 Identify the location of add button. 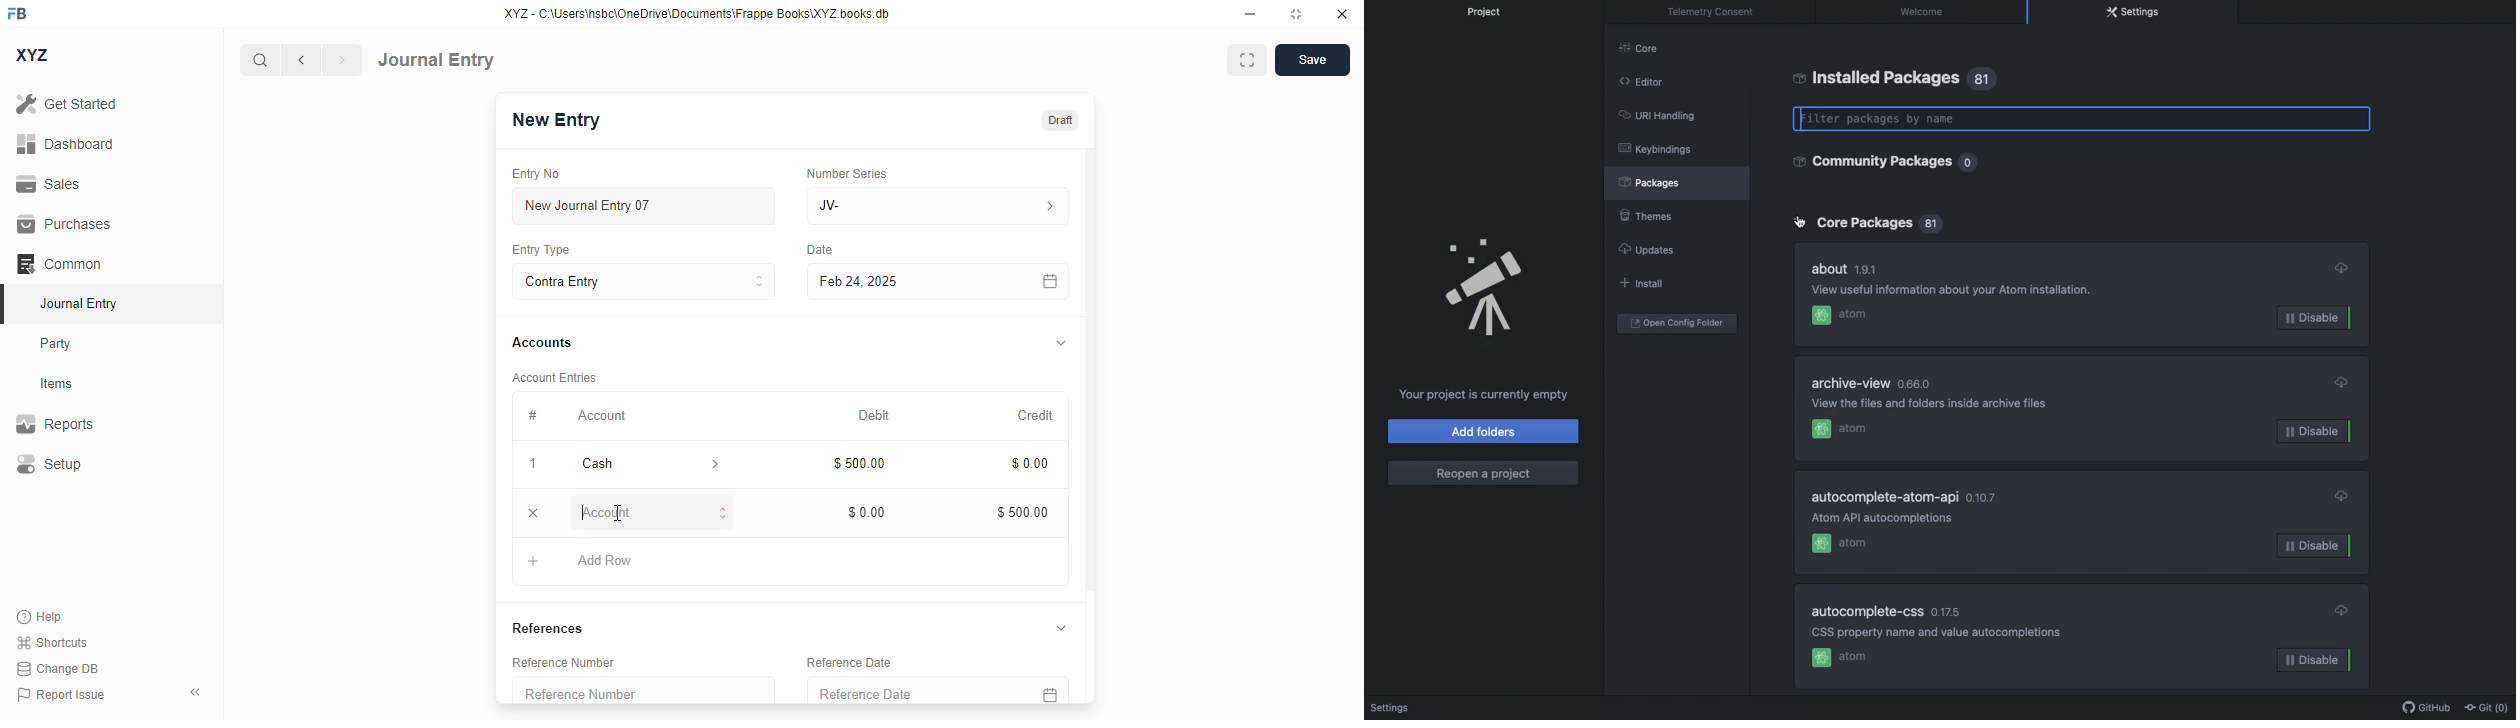
(532, 561).